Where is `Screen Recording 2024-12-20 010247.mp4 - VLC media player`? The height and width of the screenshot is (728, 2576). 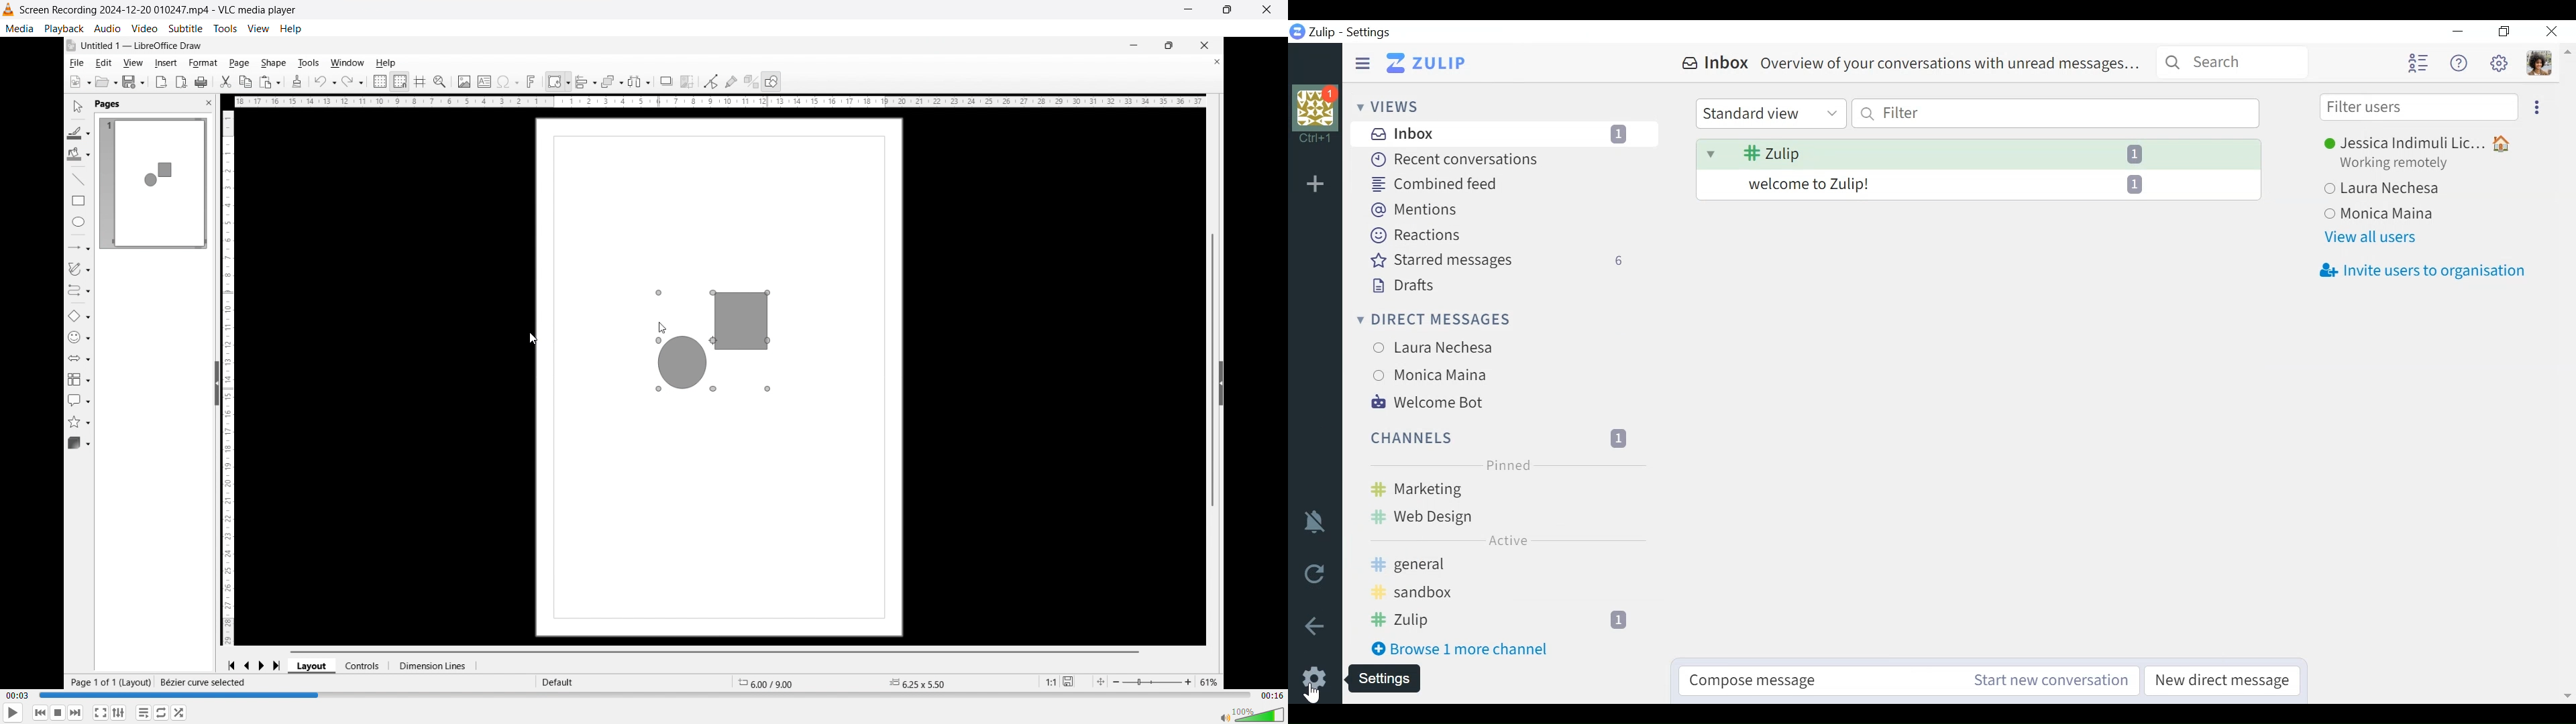
Screen Recording 2024-12-20 010247.mp4 - VLC media player is located at coordinates (154, 10).